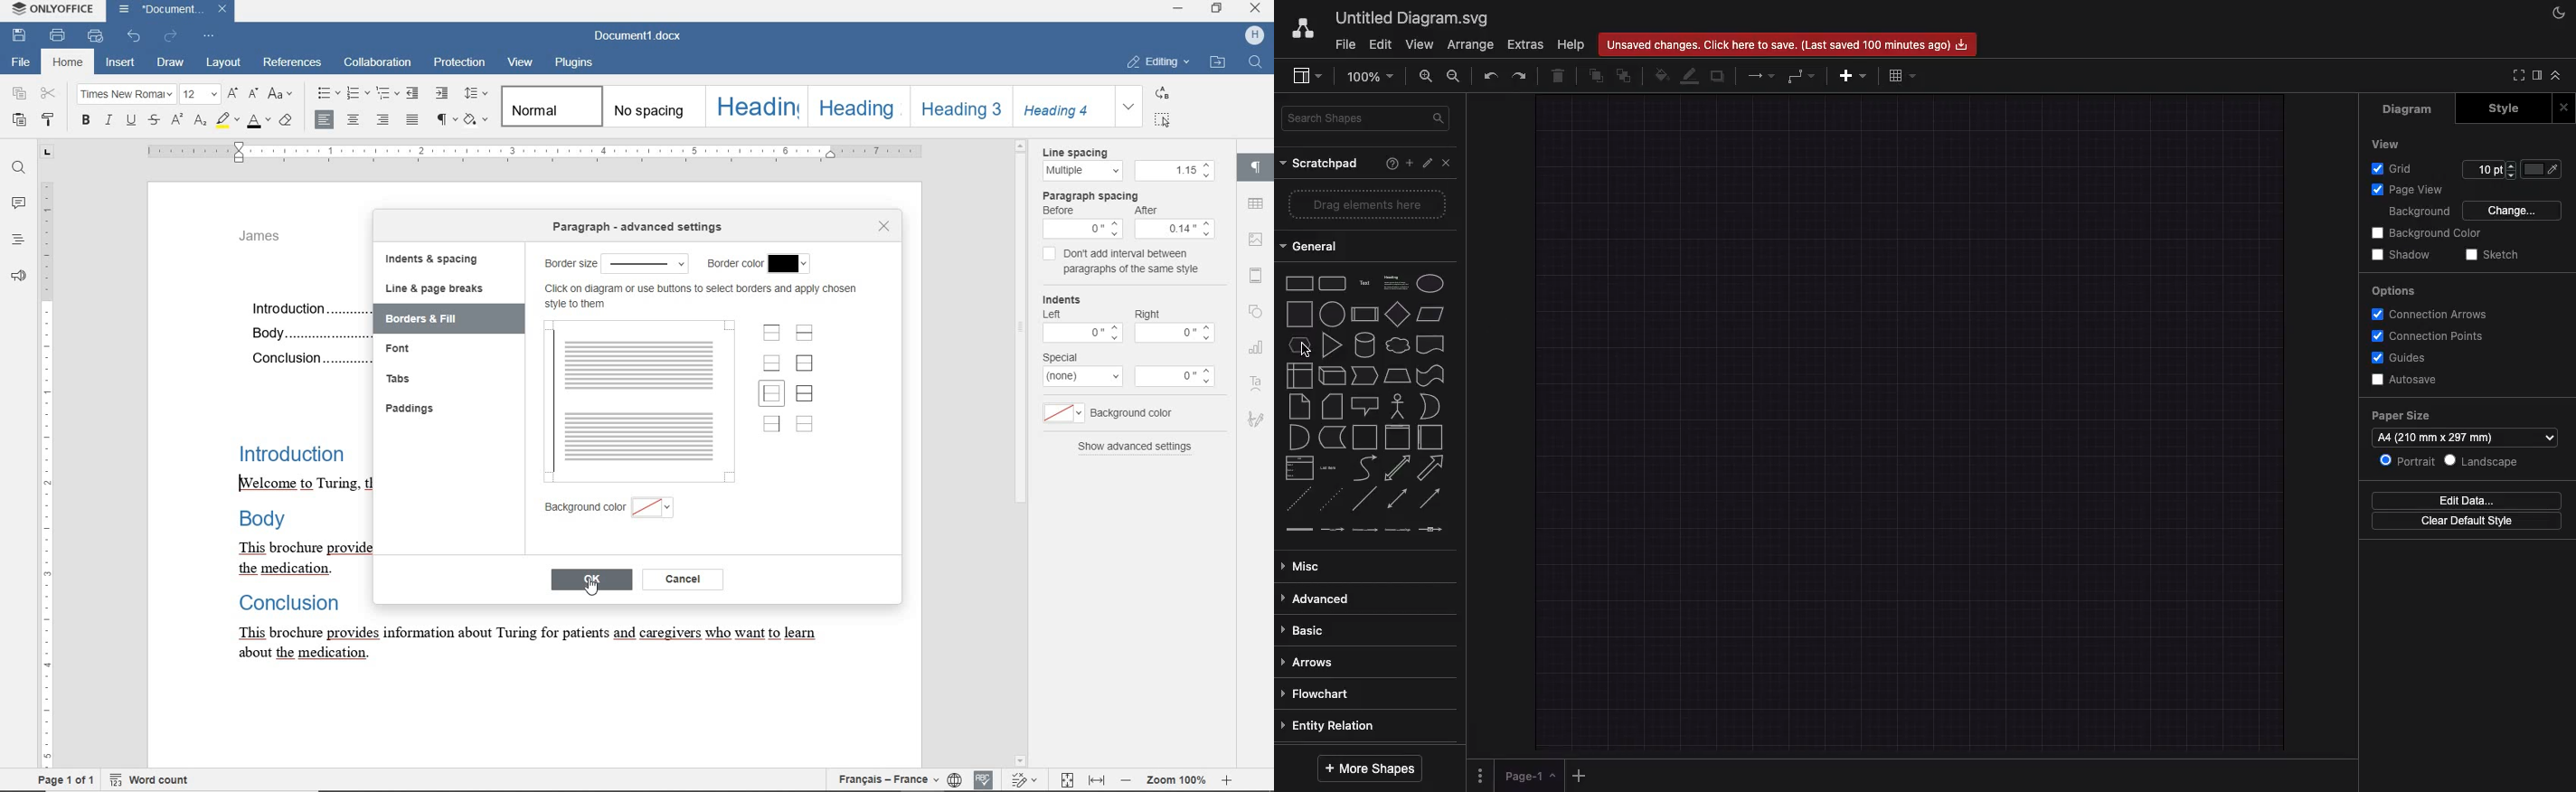 The image size is (2576, 812). What do you see at coordinates (2418, 212) in the screenshot?
I see `Background ` at bounding box center [2418, 212].